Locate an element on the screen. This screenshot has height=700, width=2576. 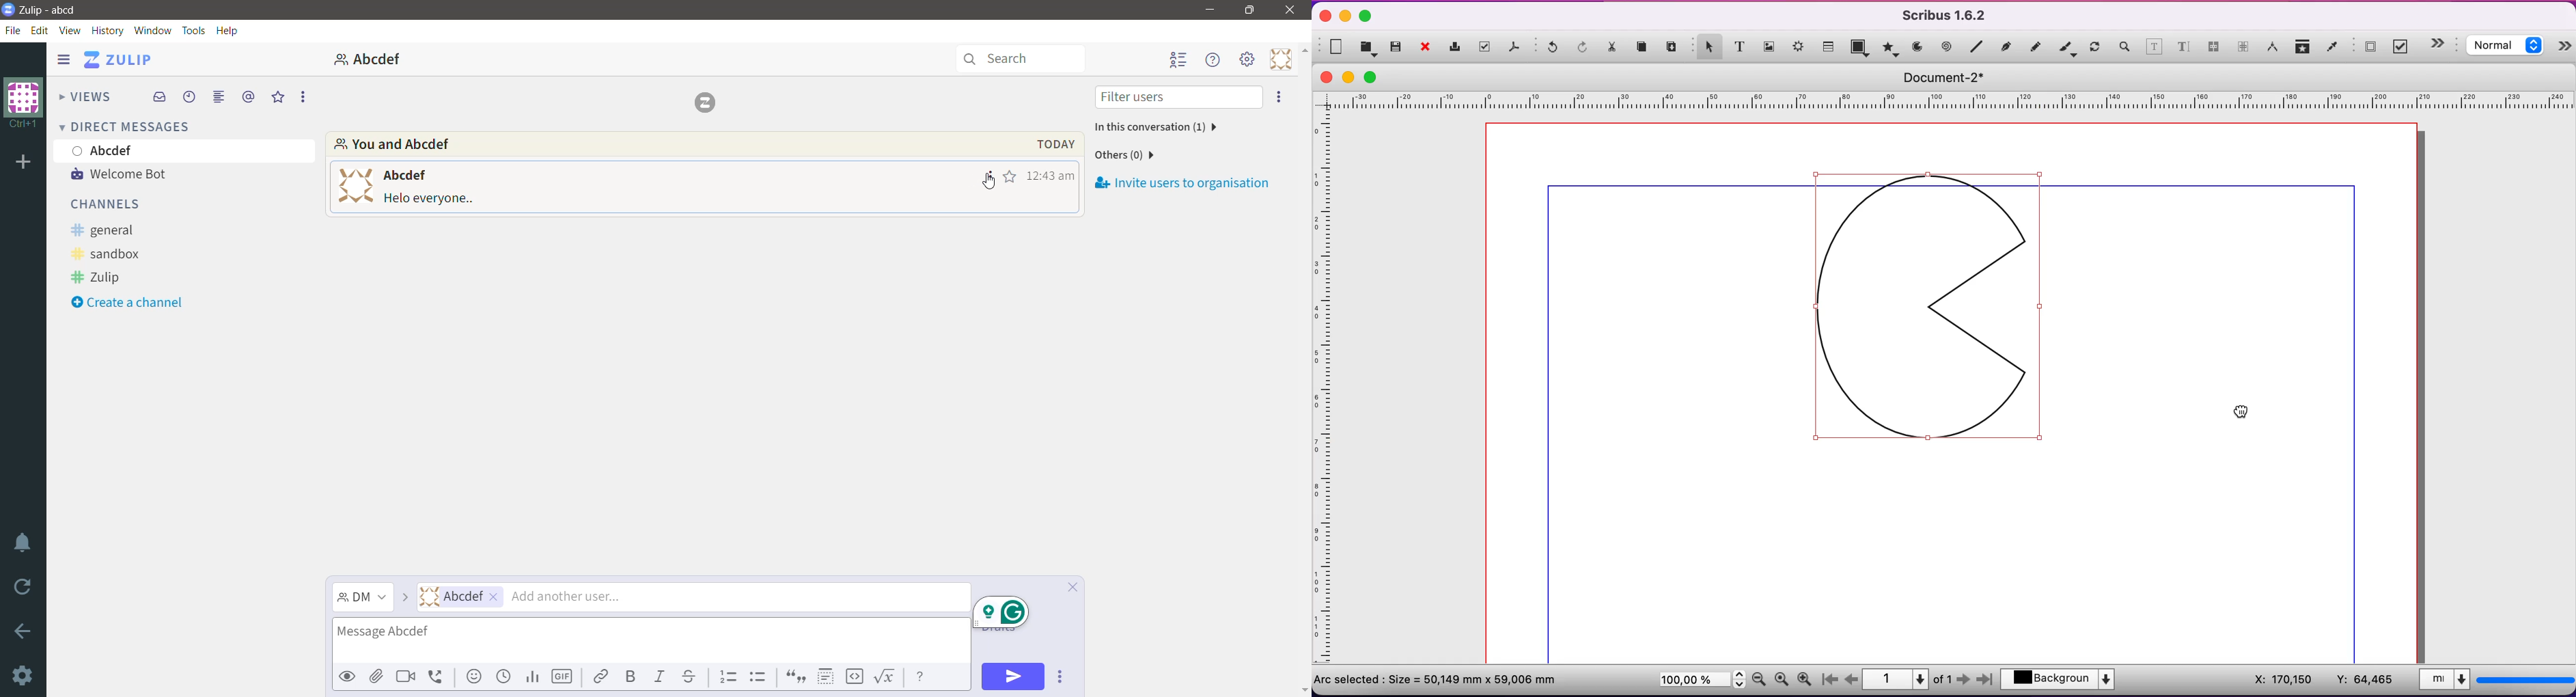
paste is located at coordinates (1673, 47).